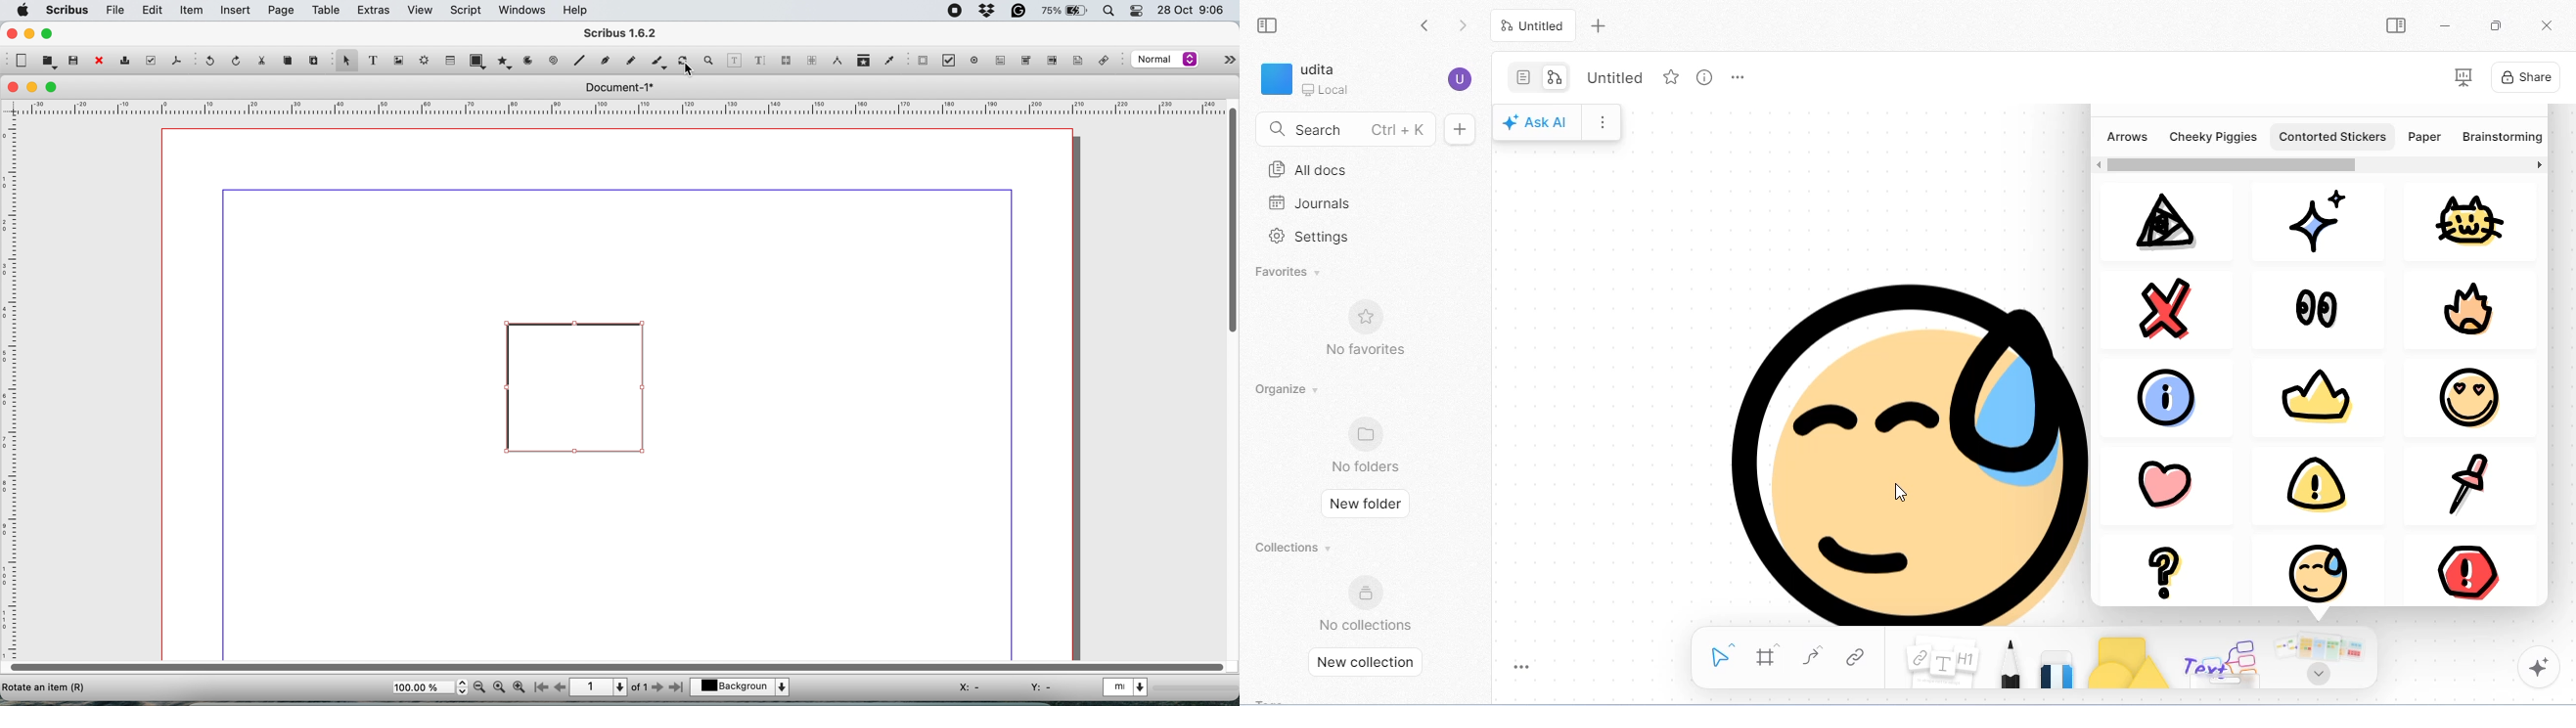  Describe the element at coordinates (553, 61) in the screenshot. I see `line` at that location.